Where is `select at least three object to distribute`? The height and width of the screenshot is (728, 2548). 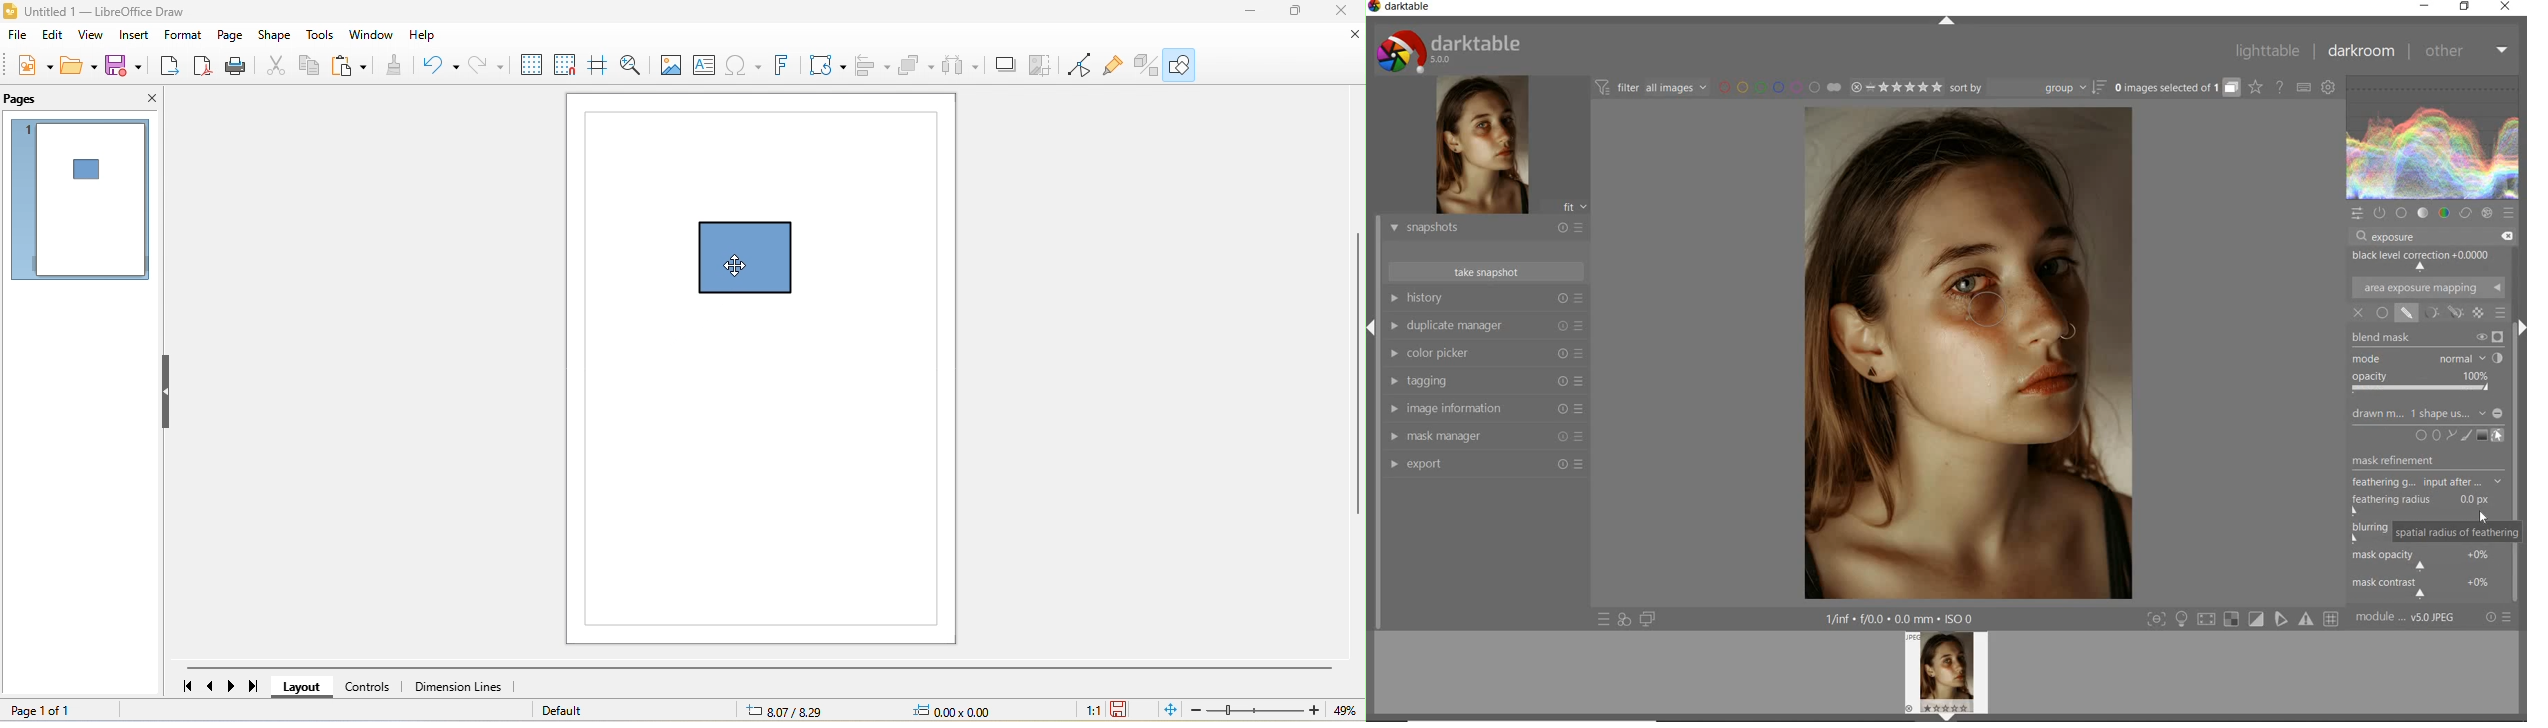
select at least three object to distribute is located at coordinates (963, 66).